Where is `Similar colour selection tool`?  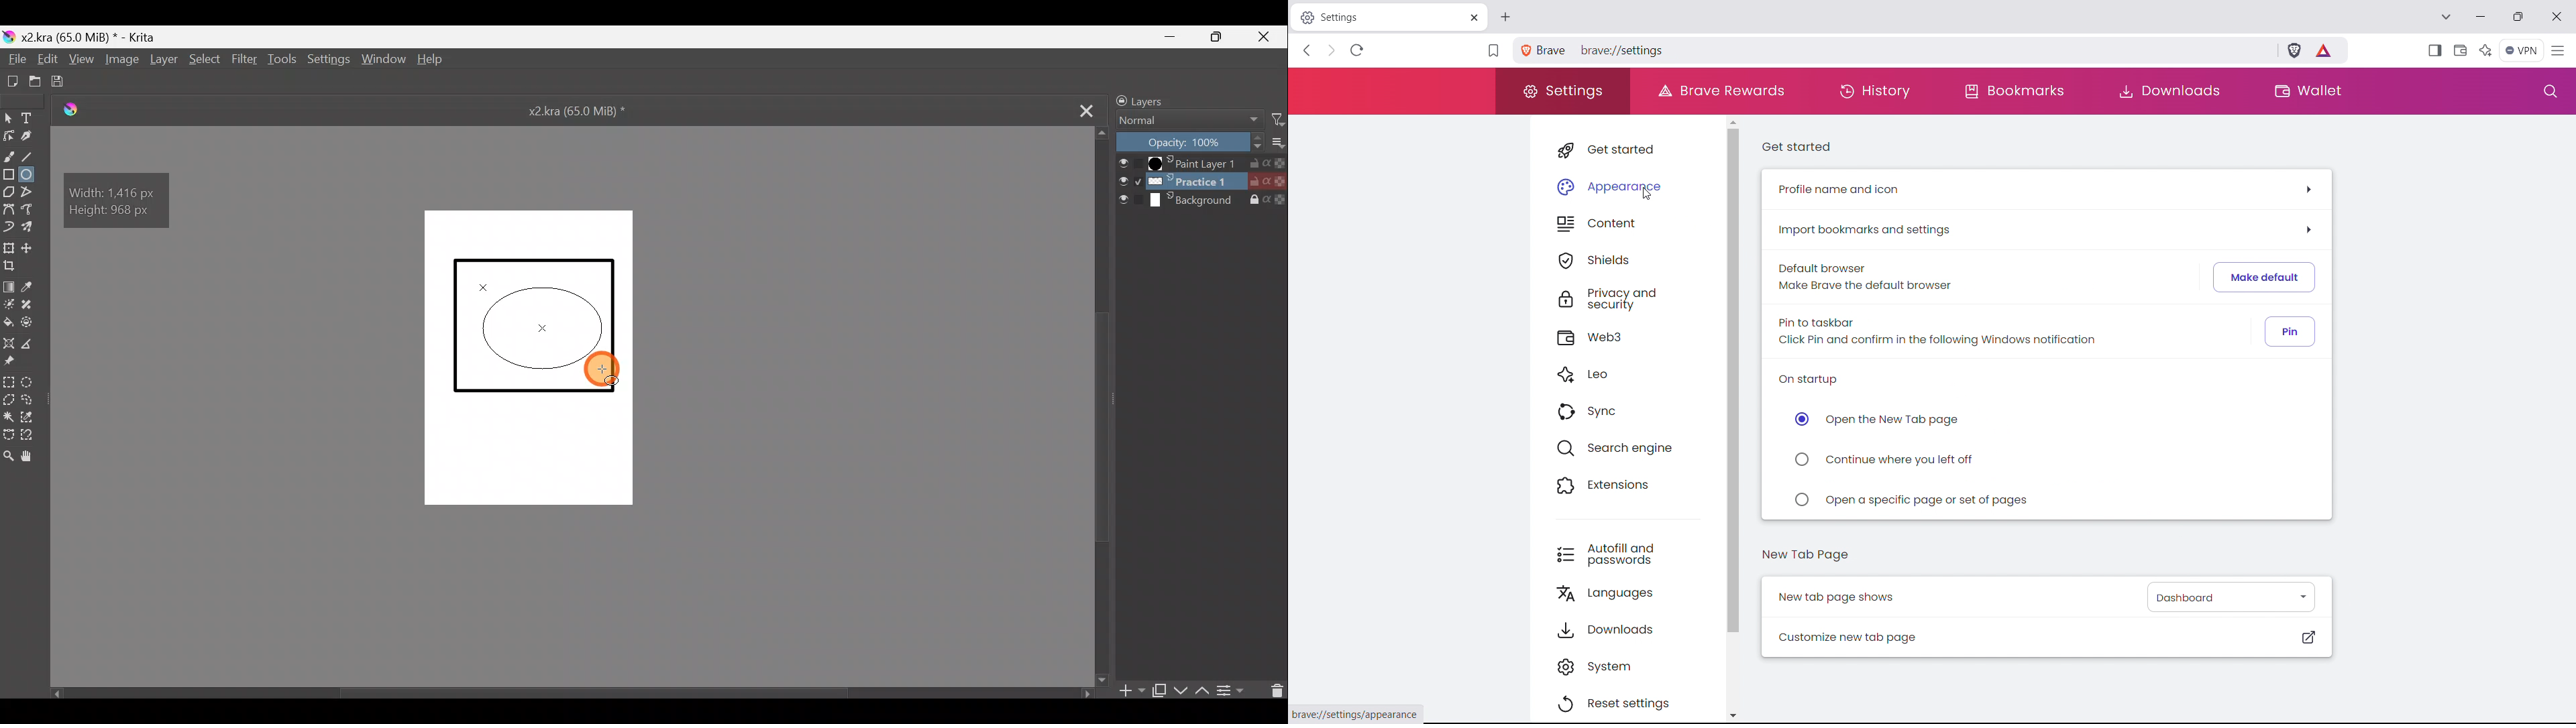
Similar colour selection tool is located at coordinates (30, 417).